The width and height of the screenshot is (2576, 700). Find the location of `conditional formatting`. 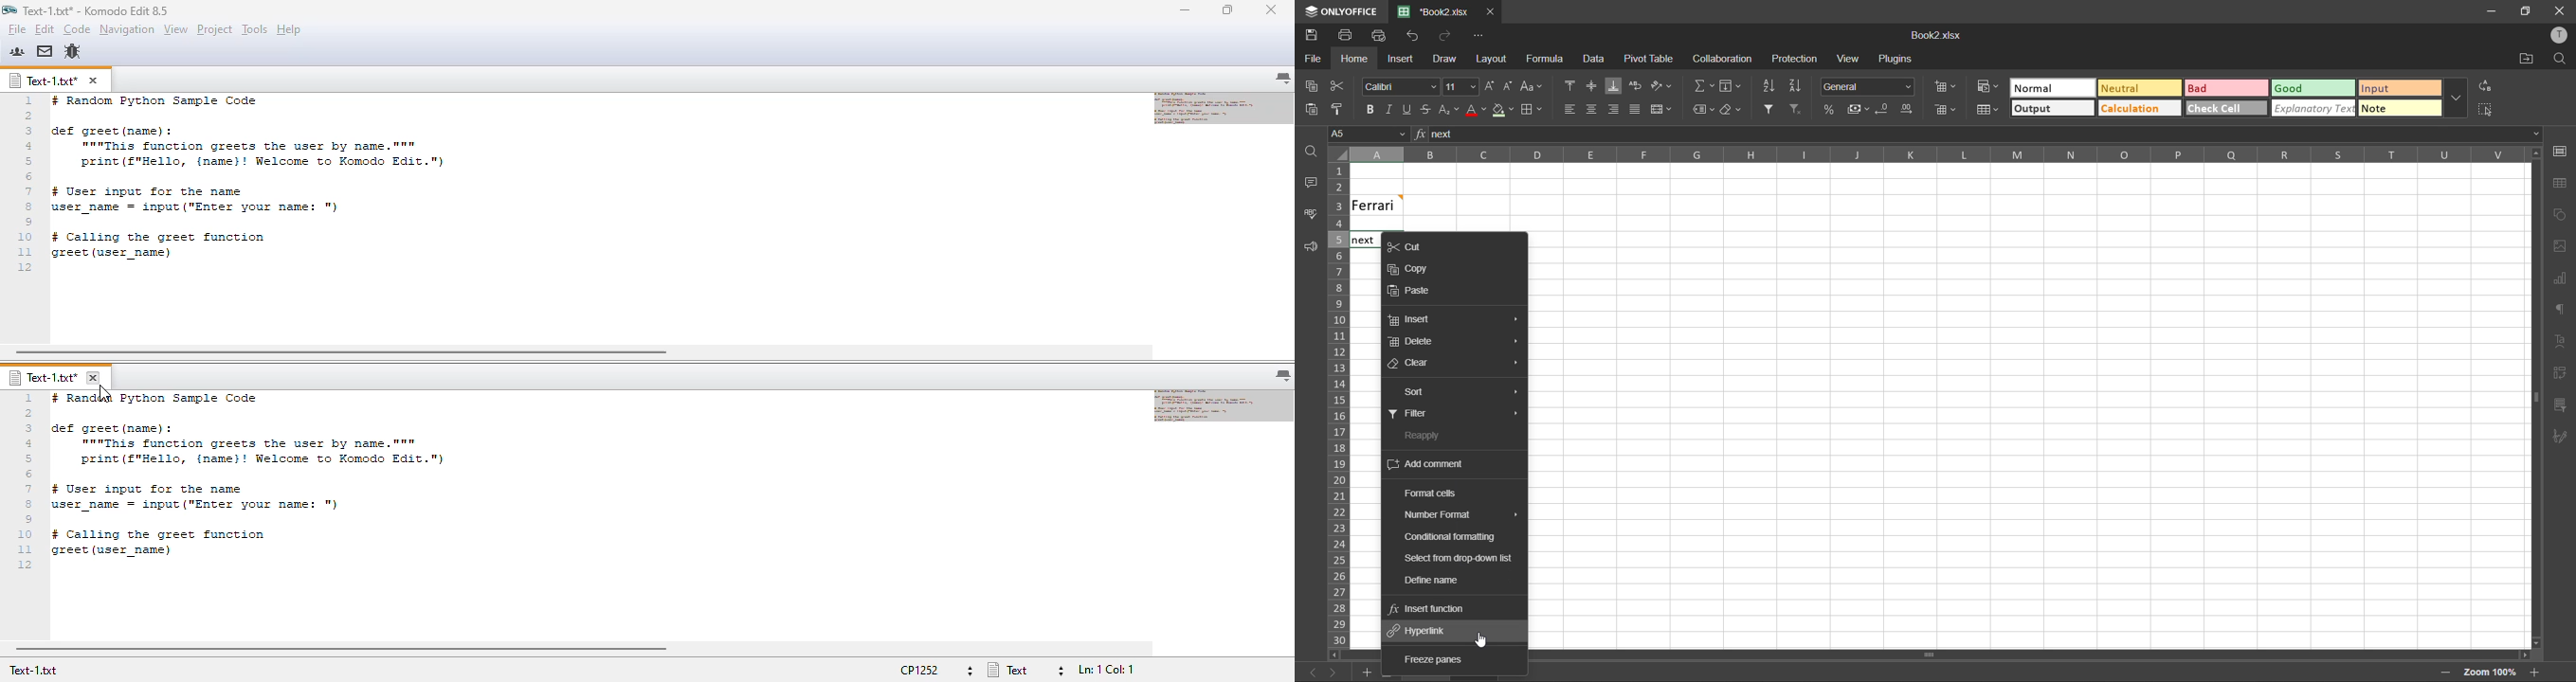

conditional formatting is located at coordinates (1986, 87).